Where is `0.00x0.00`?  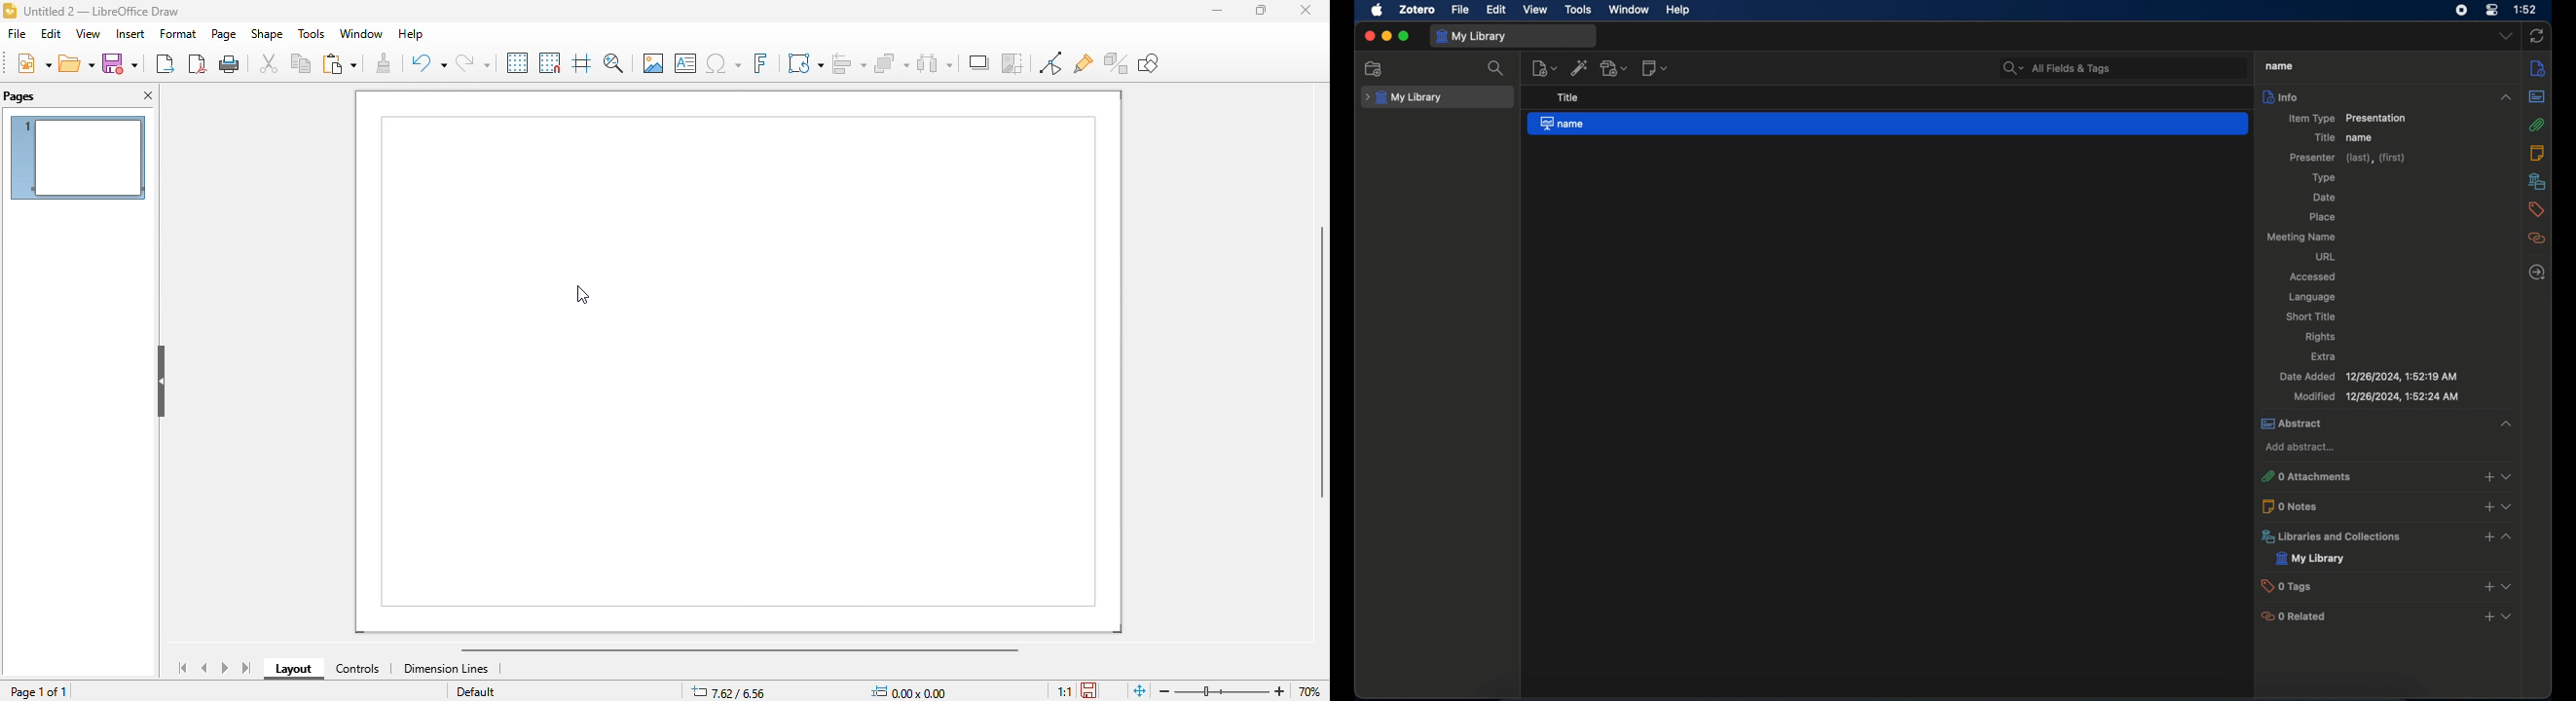
0.00x0.00 is located at coordinates (915, 689).